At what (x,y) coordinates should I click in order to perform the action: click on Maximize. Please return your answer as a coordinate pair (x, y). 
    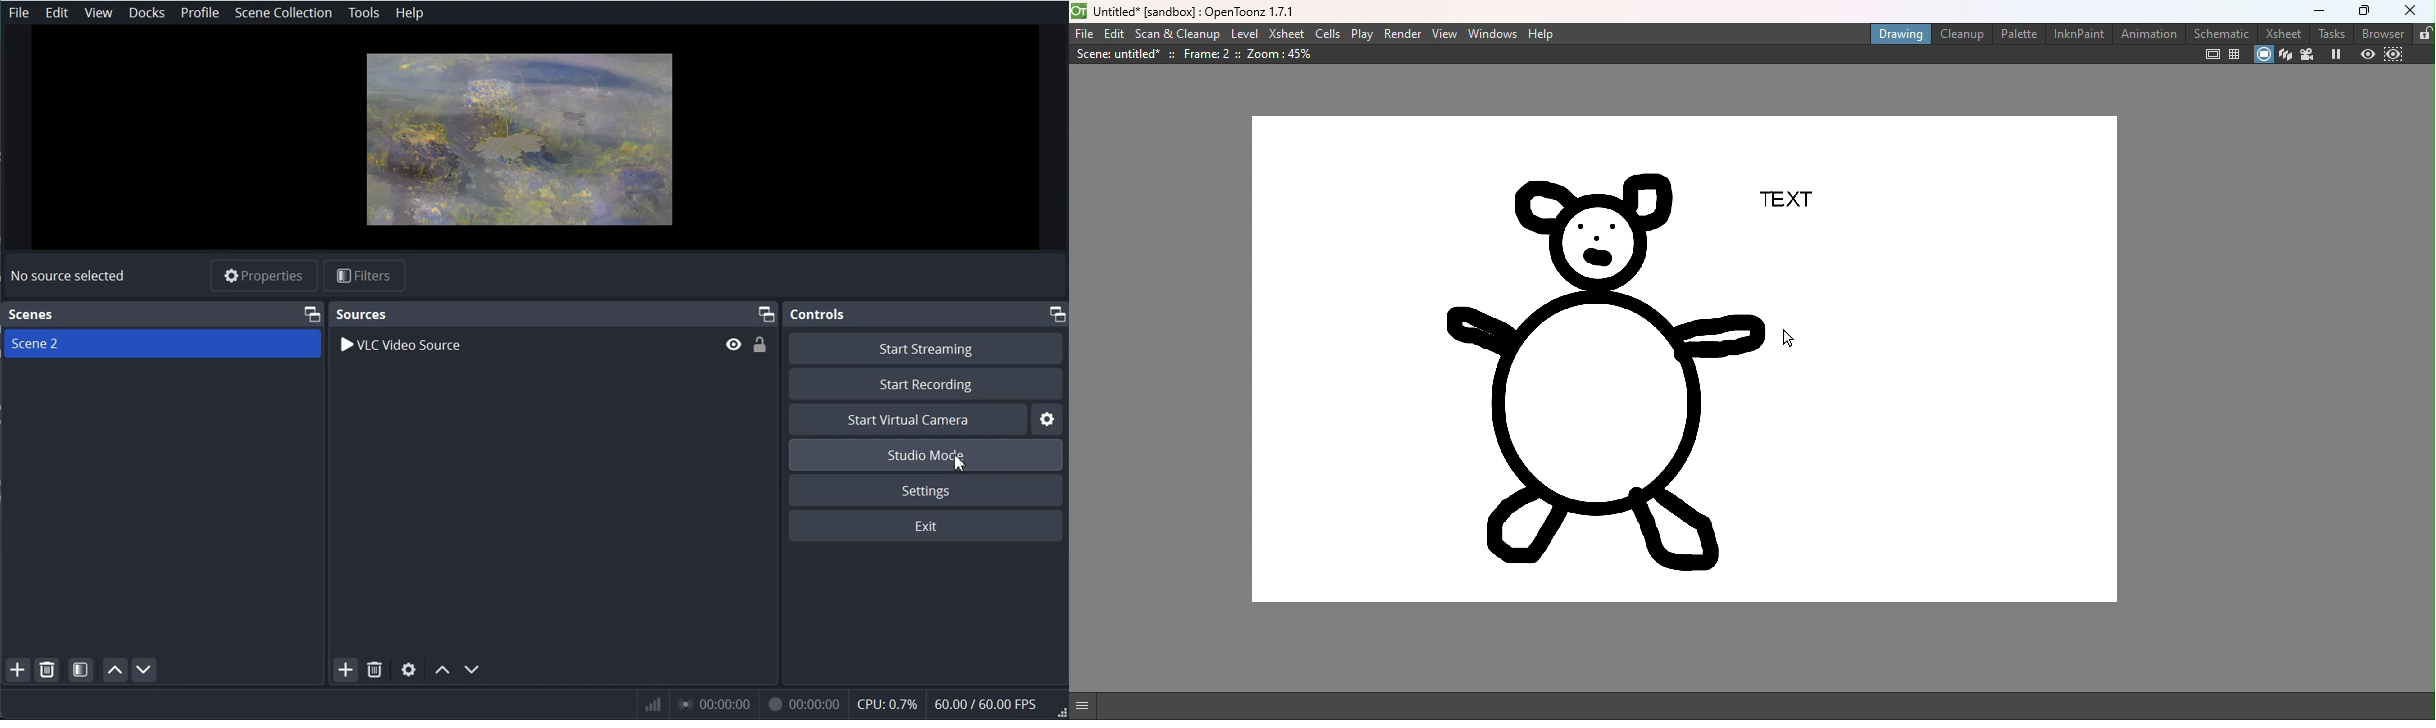
    Looking at the image, I should click on (2367, 9).